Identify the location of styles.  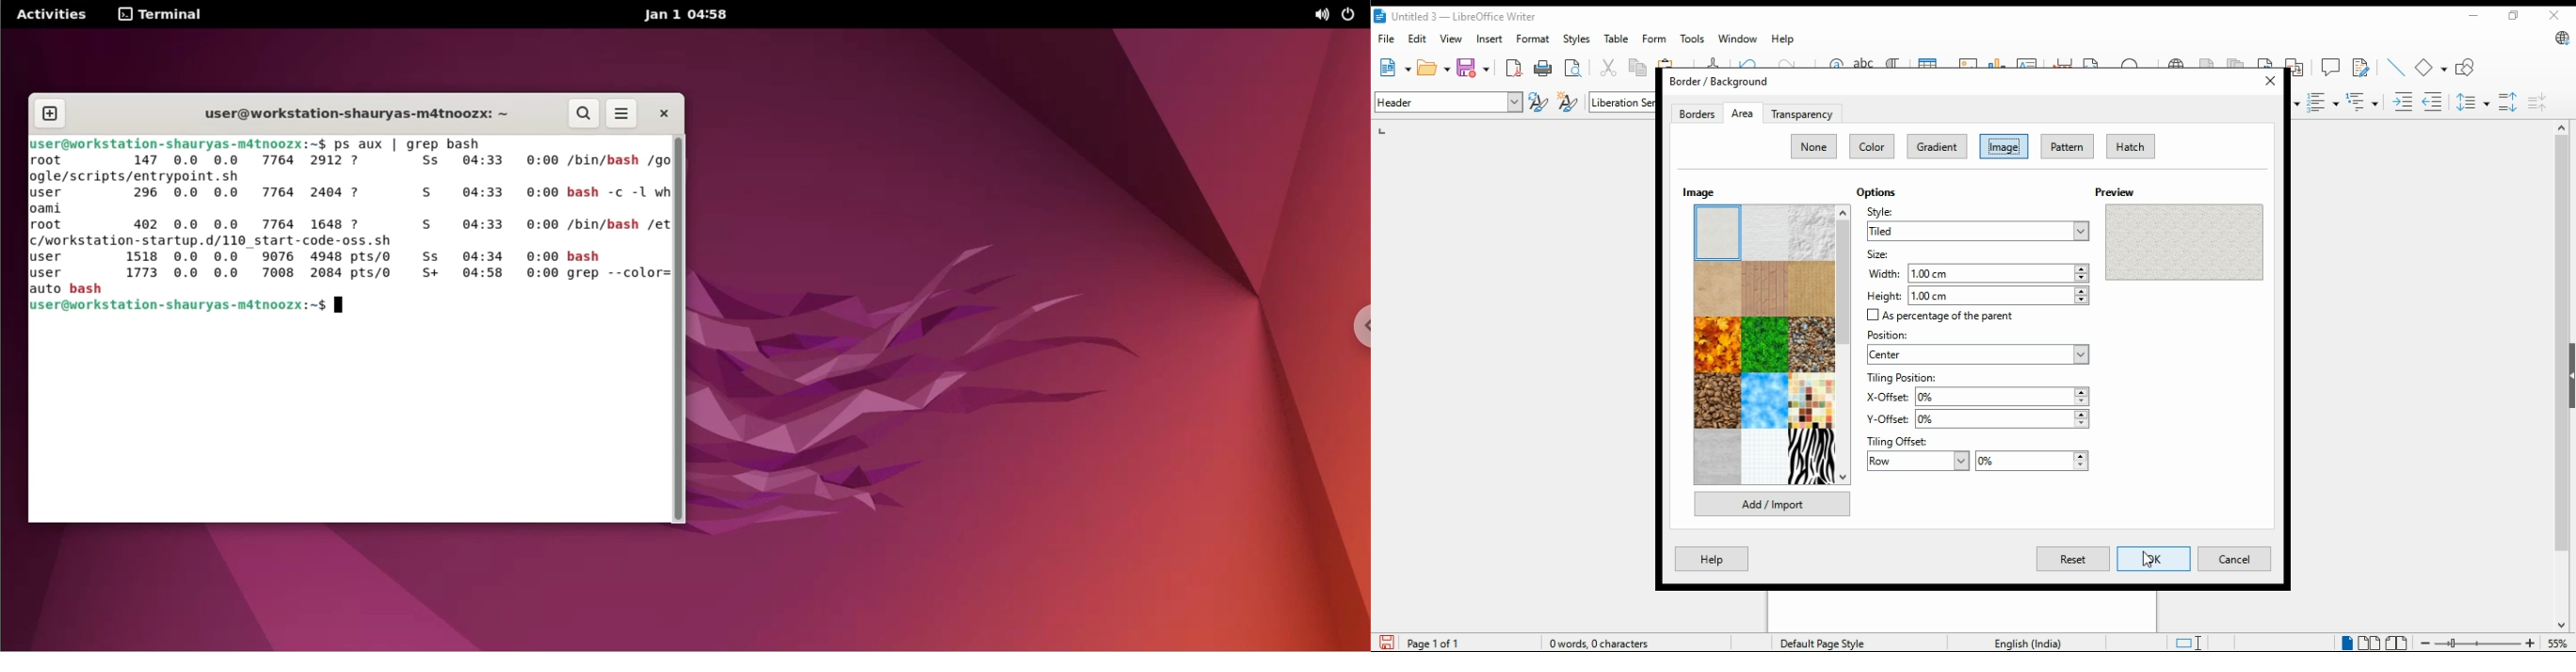
(1575, 40).